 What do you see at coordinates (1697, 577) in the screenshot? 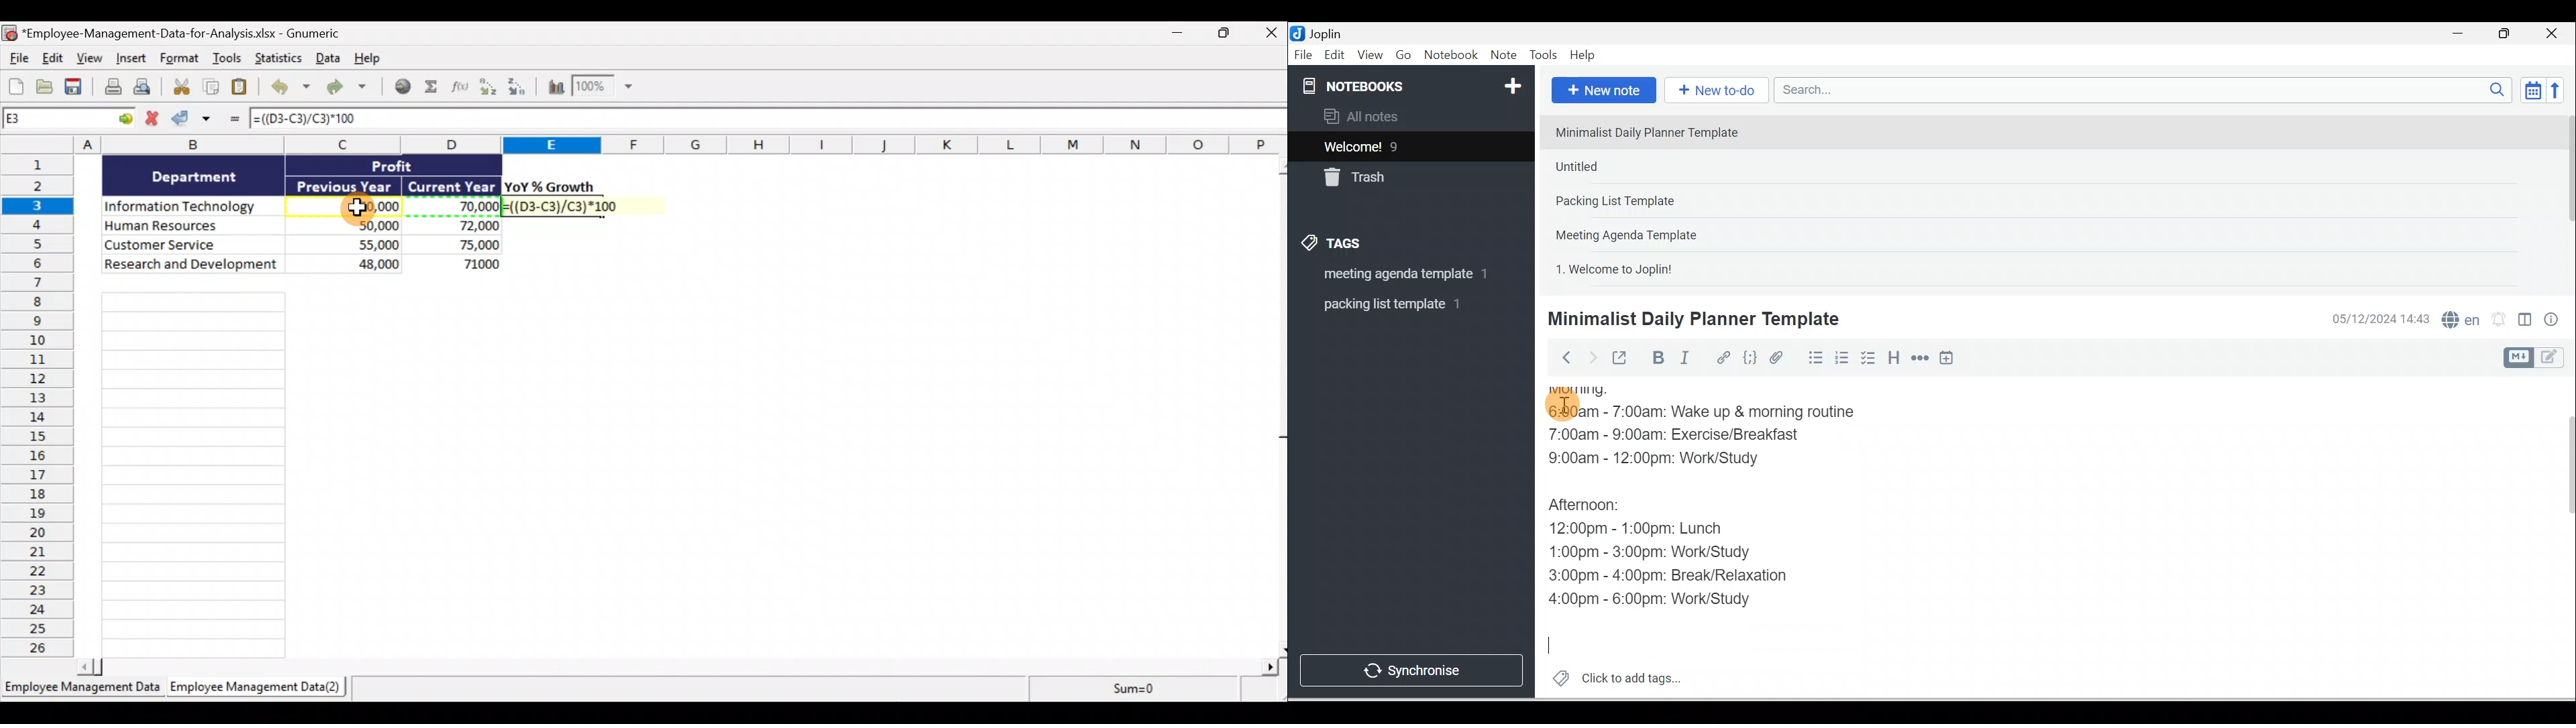
I see `3:00pm - 4:00pm: Break/Relaxation` at bounding box center [1697, 577].